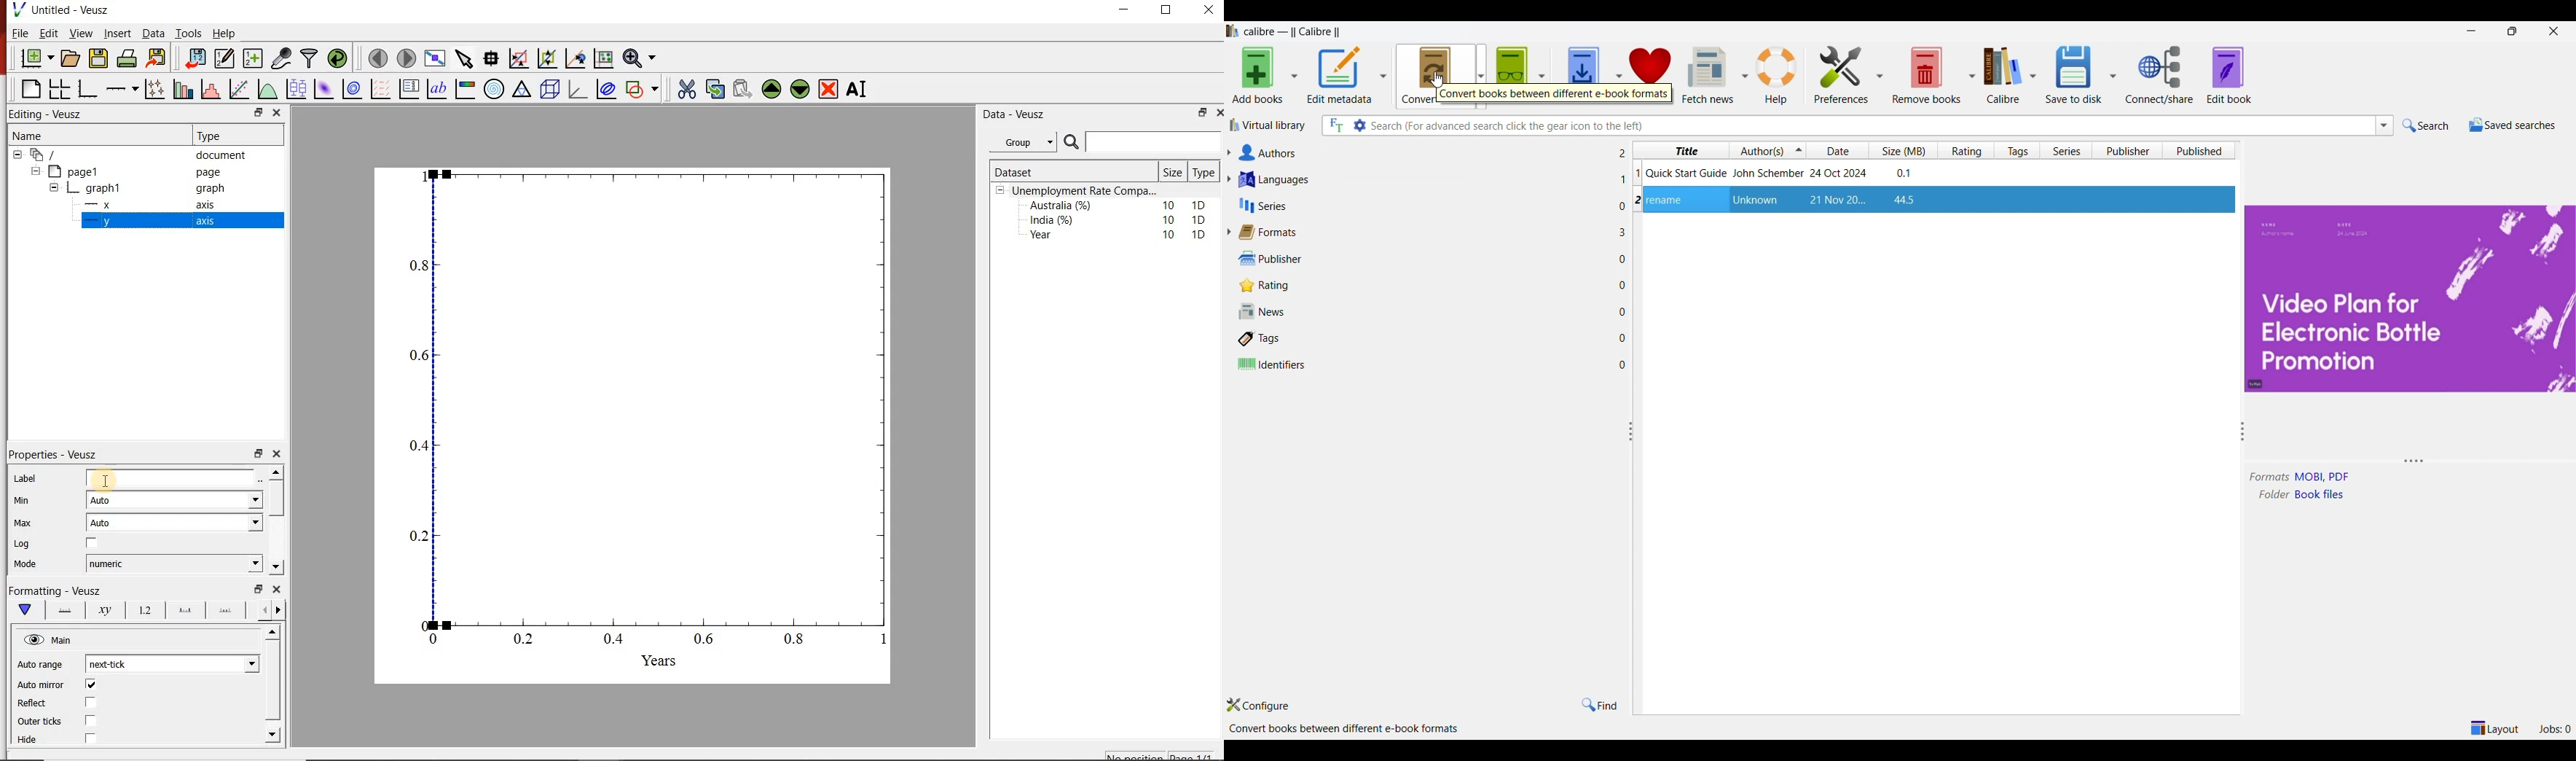 The image size is (2576, 784). What do you see at coordinates (1229, 231) in the screenshot?
I see `Expand formats` at bounding box center [1229, 231].